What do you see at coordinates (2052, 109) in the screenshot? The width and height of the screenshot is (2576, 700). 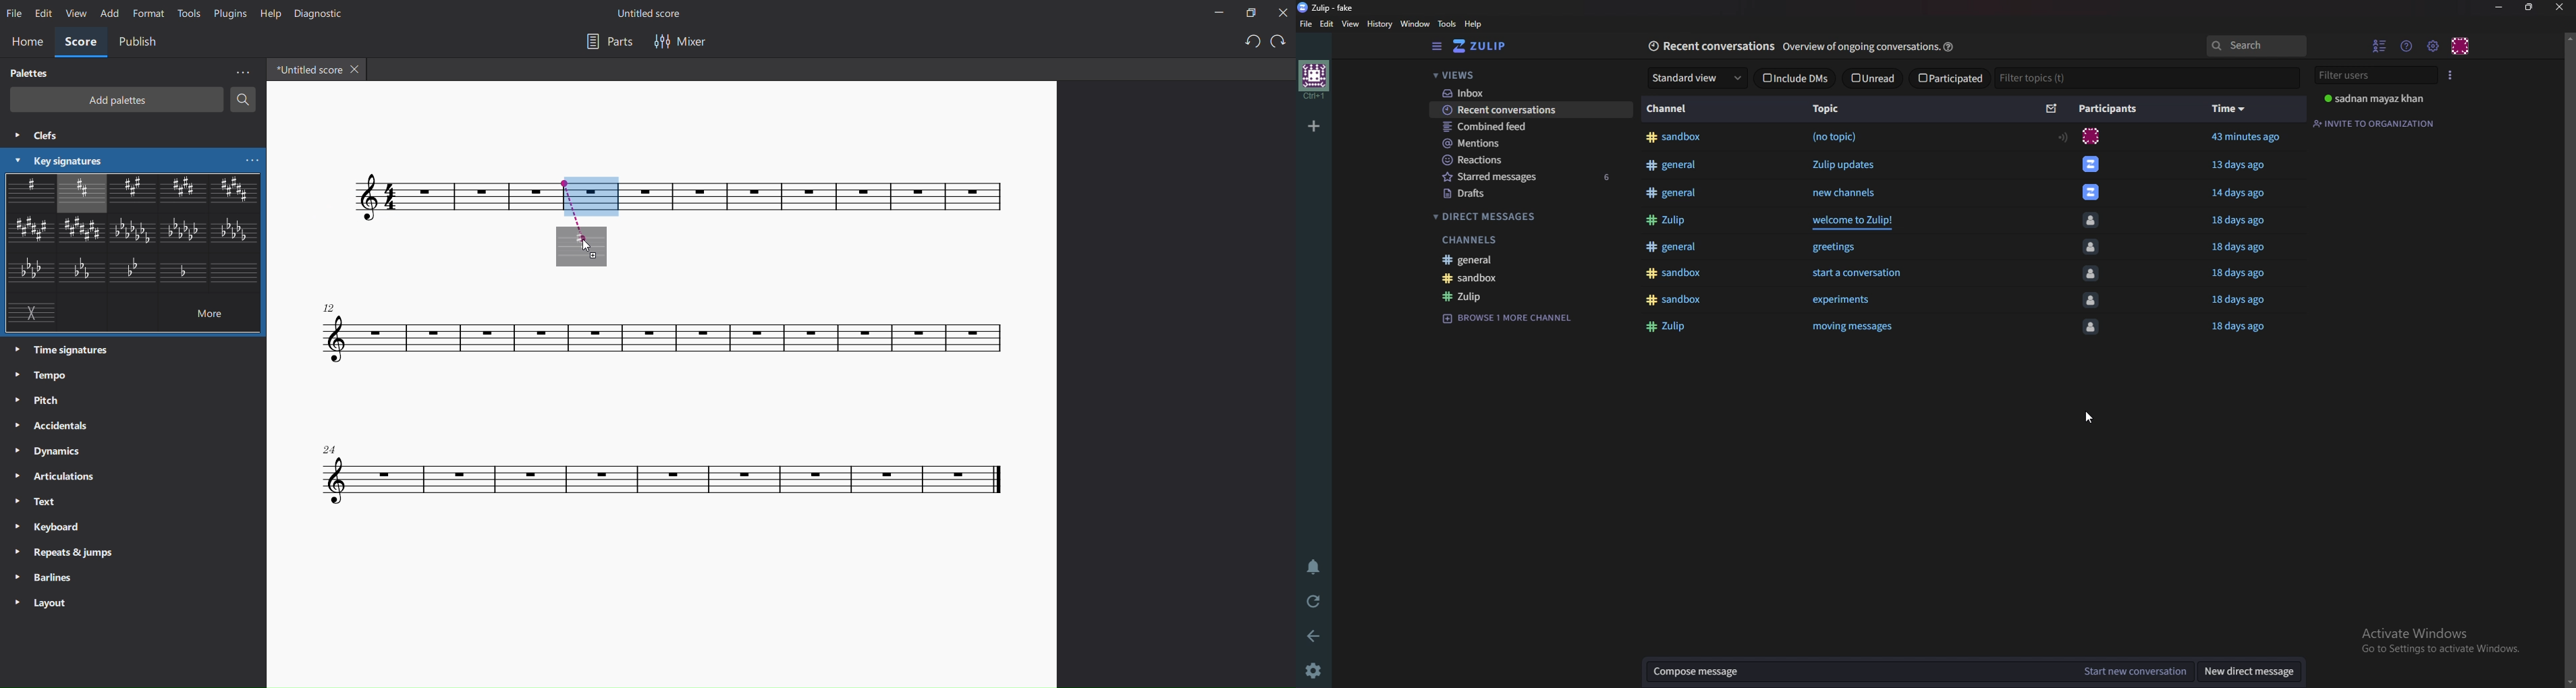 I see `Sort by unread message count` at bounding box center [2052, 109].